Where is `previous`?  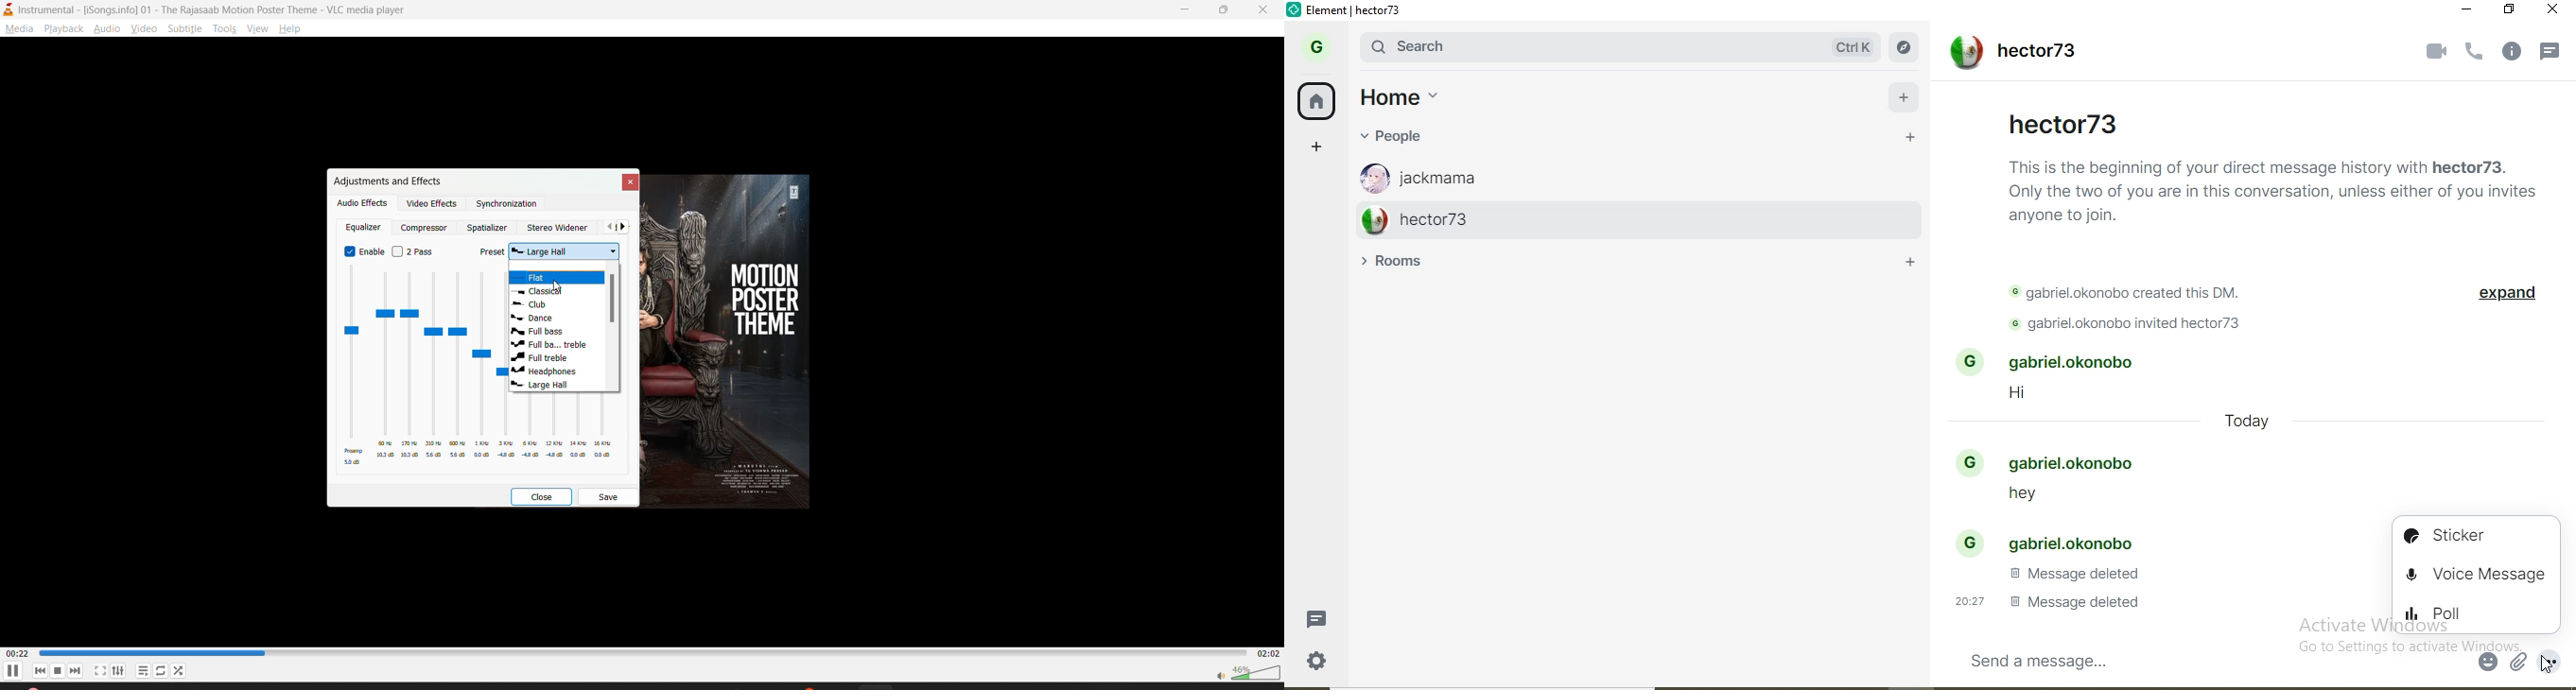 previous is located at coordinates (40, 671).